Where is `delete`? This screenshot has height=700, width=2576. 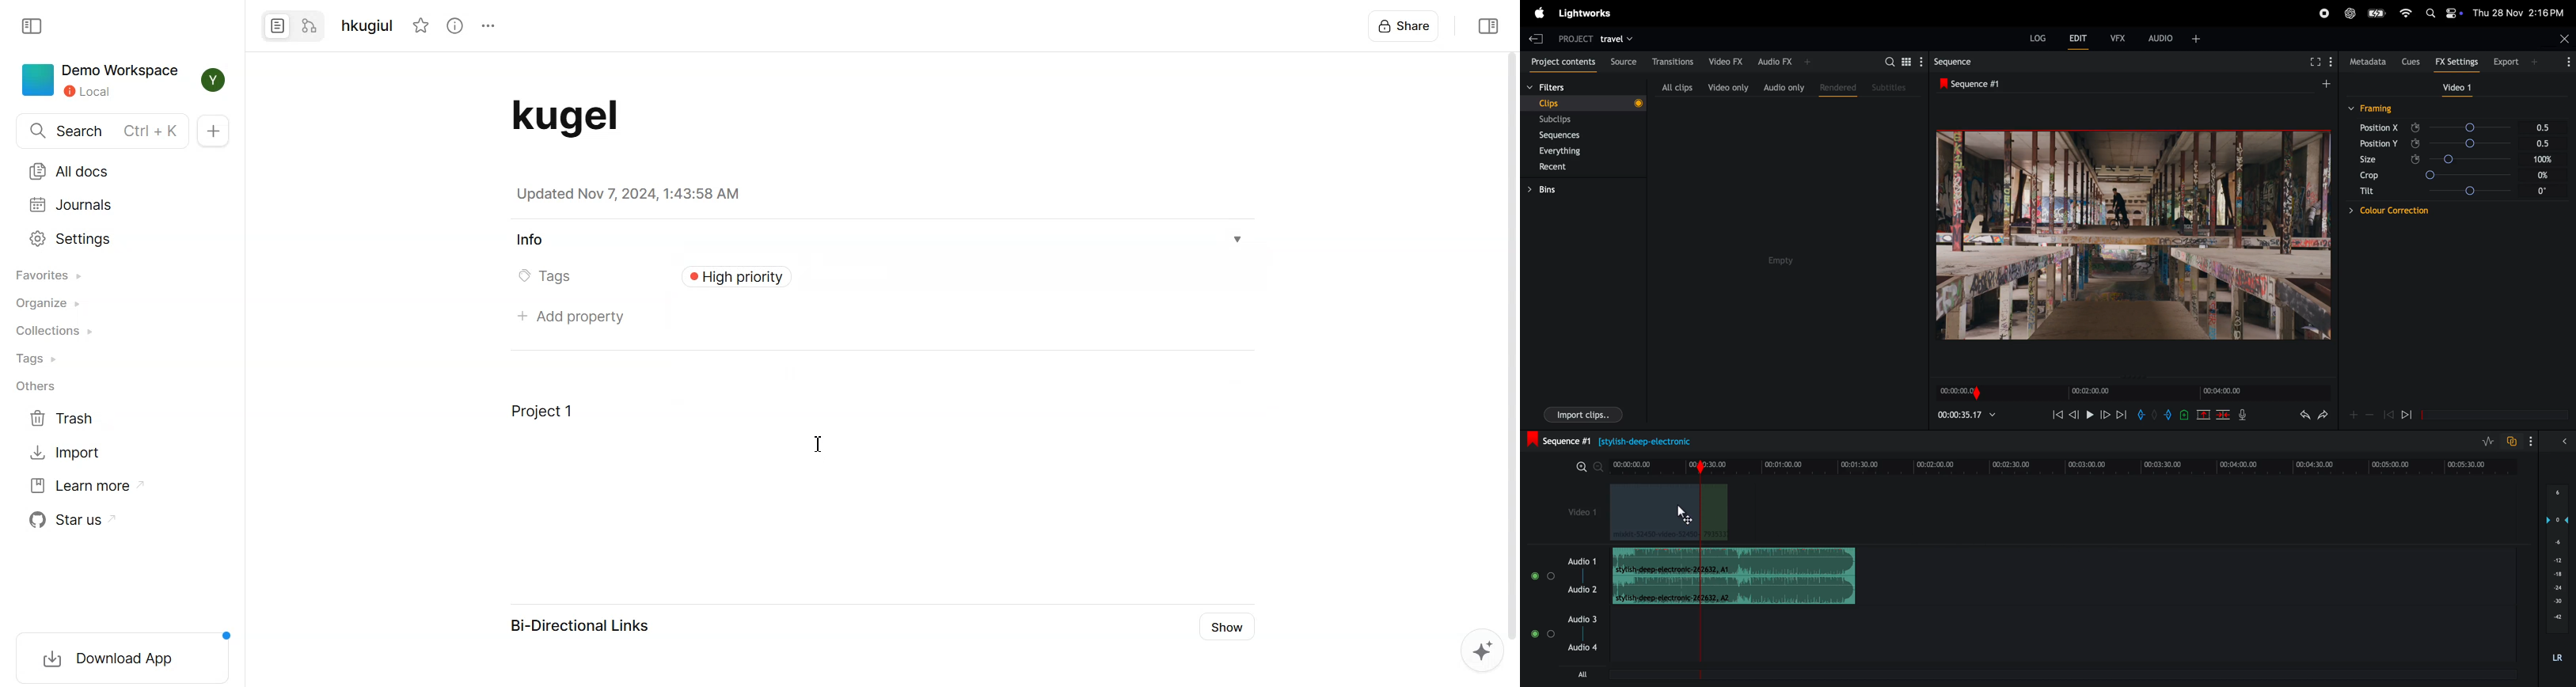 delete is located at coordinates (2224, 415).